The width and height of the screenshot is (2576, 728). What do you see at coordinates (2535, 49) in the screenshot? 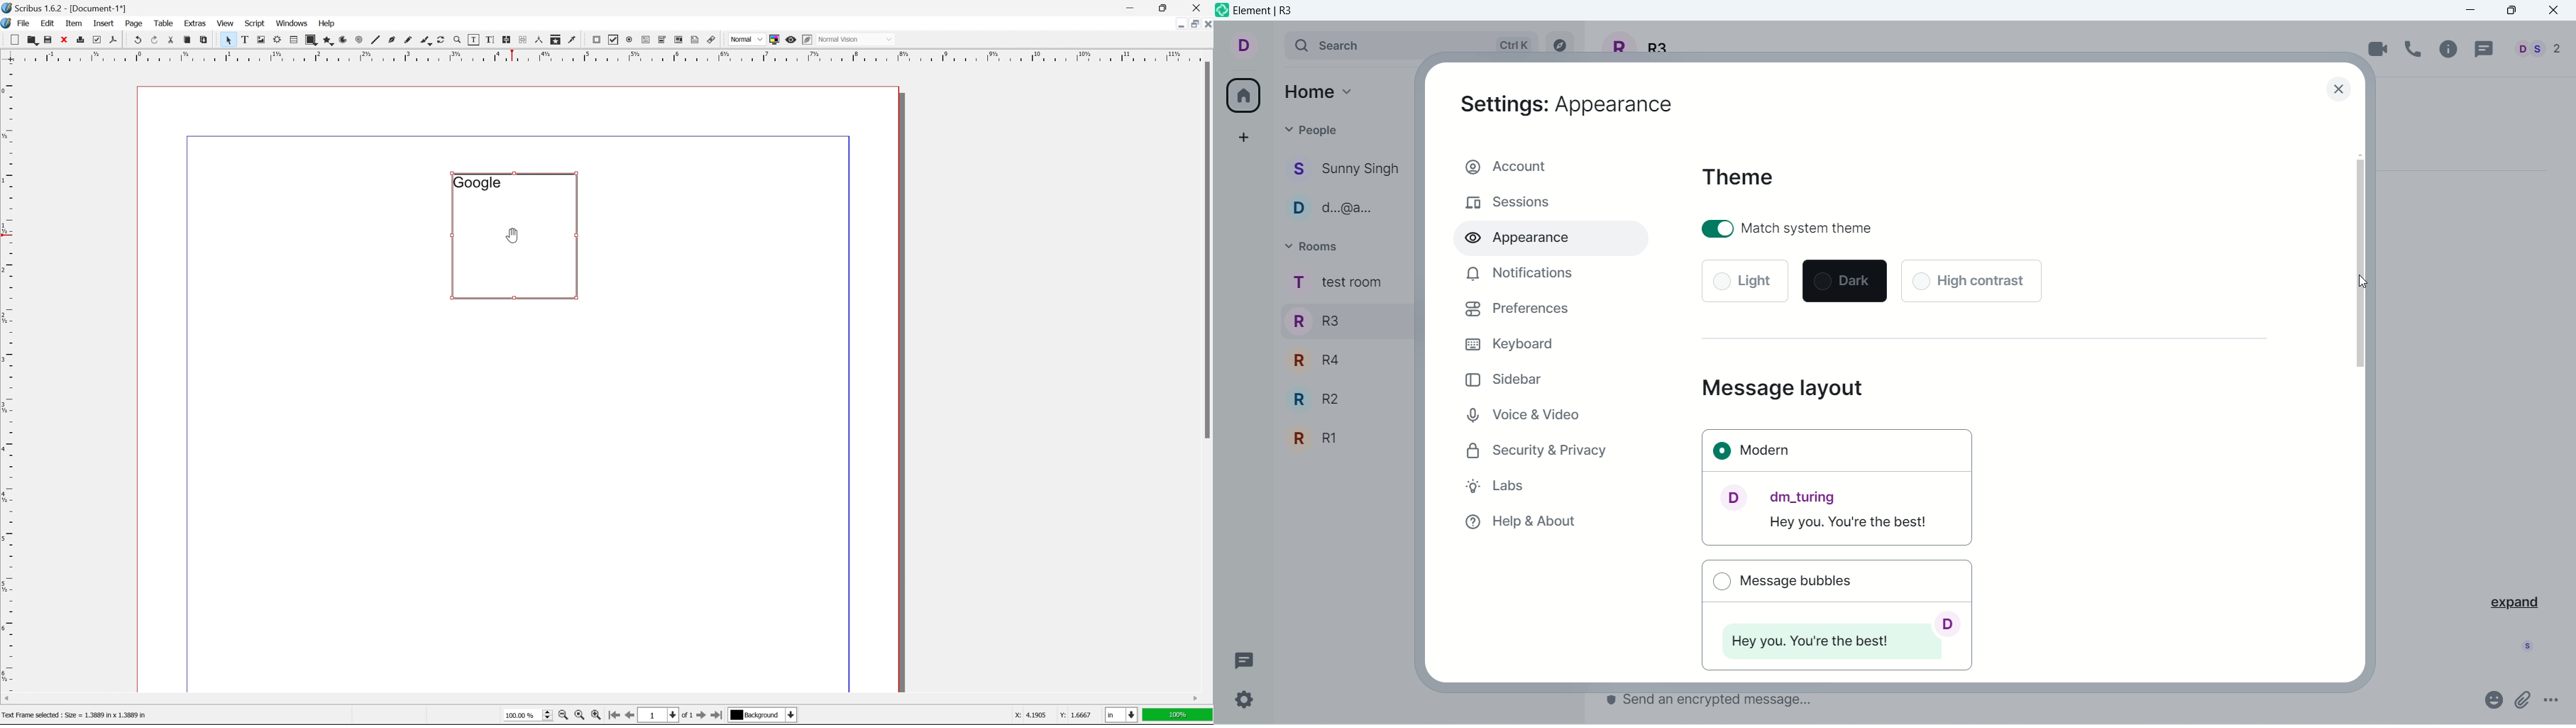
I see `people` at bounding box center [2535, 49].